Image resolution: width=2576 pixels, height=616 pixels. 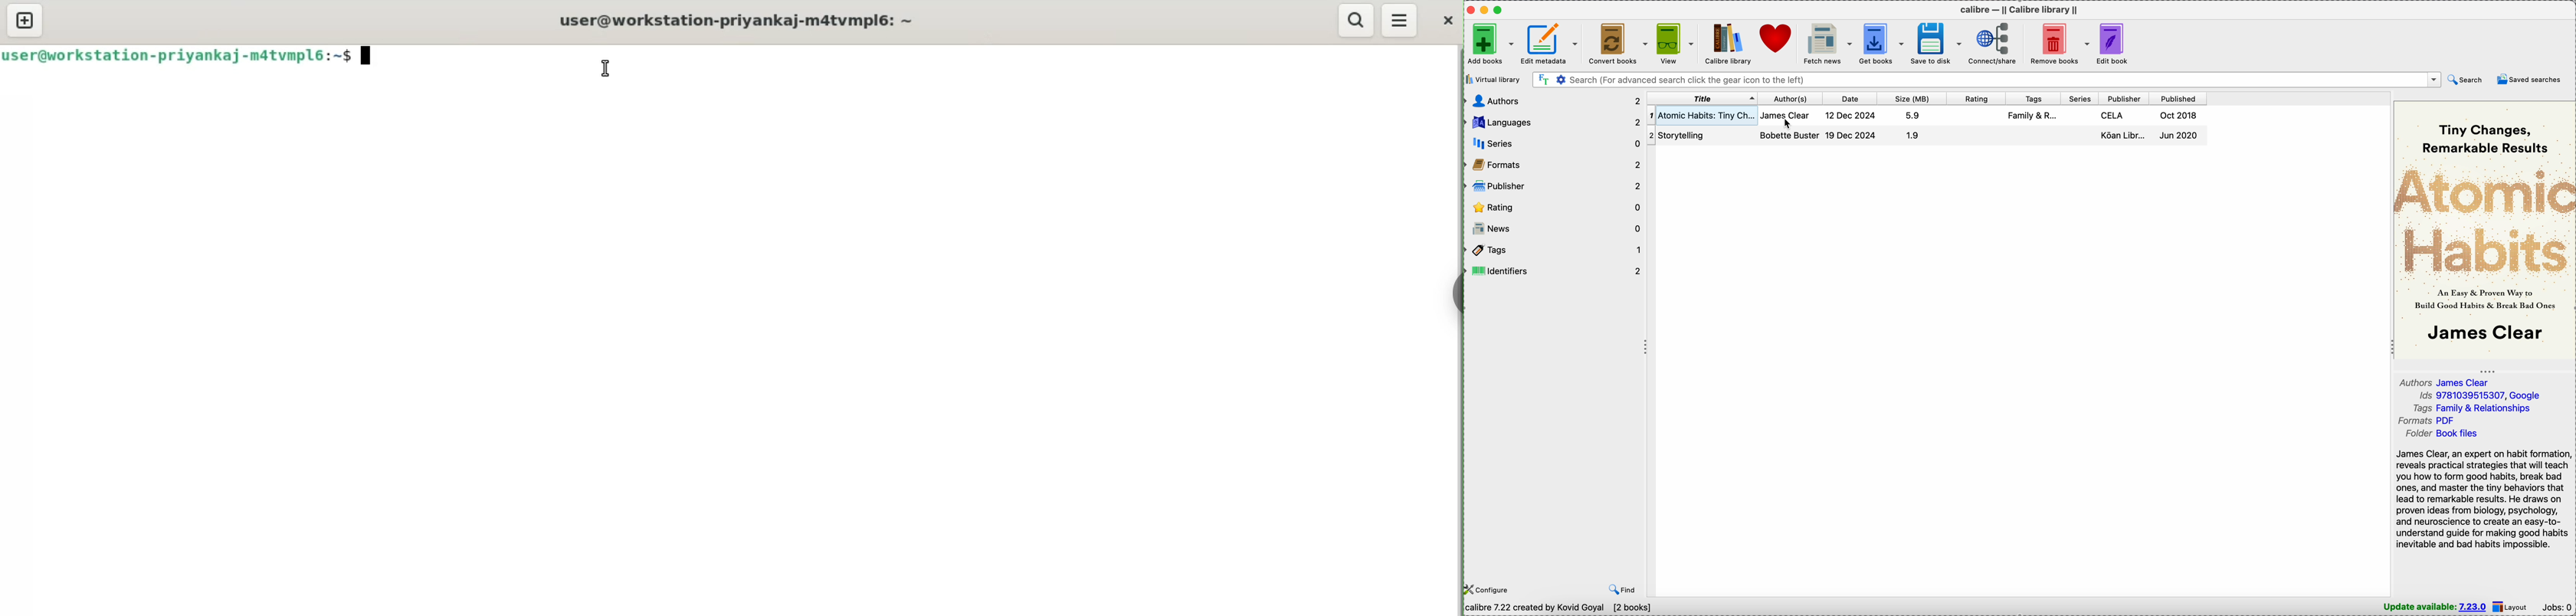 What do you see at coordinates (1990, 43) in the screenshot?
I see `connect/share` at bounding box center [1990, 43].